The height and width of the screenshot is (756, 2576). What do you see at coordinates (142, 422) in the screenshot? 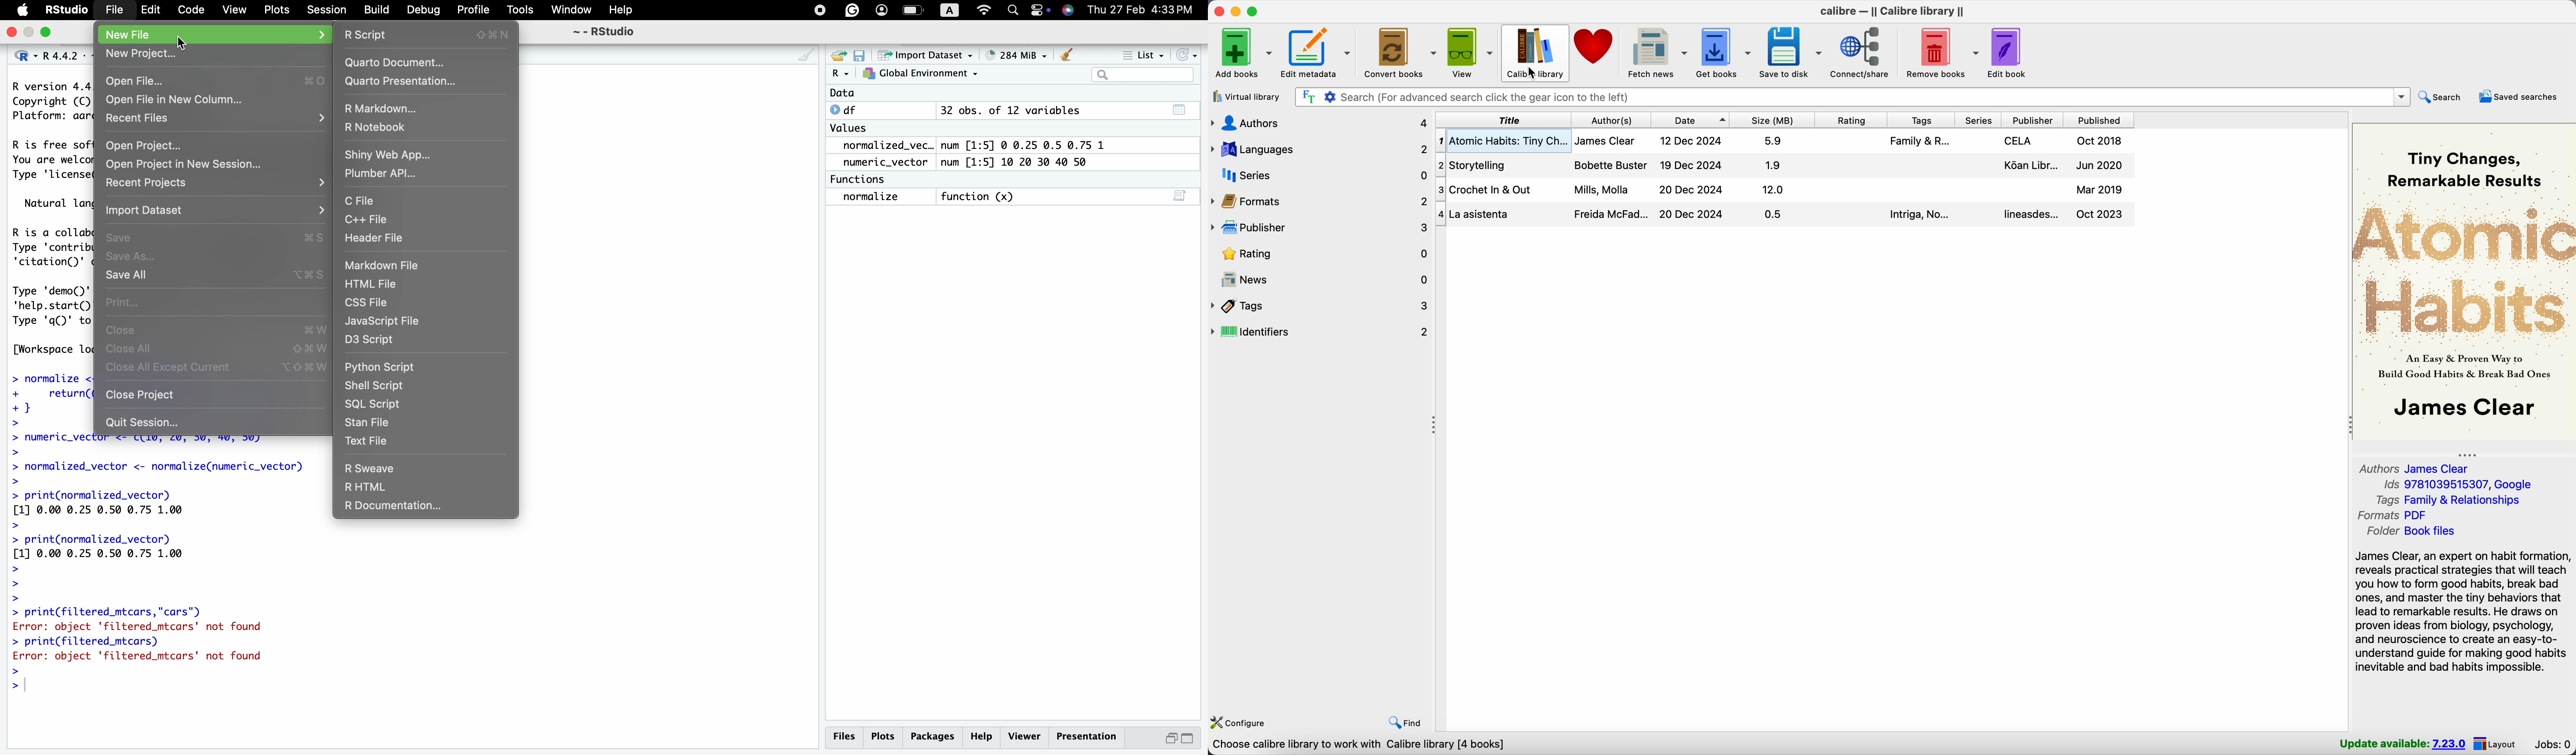
I see `Quit Session...` at bounding box center [142, 422].